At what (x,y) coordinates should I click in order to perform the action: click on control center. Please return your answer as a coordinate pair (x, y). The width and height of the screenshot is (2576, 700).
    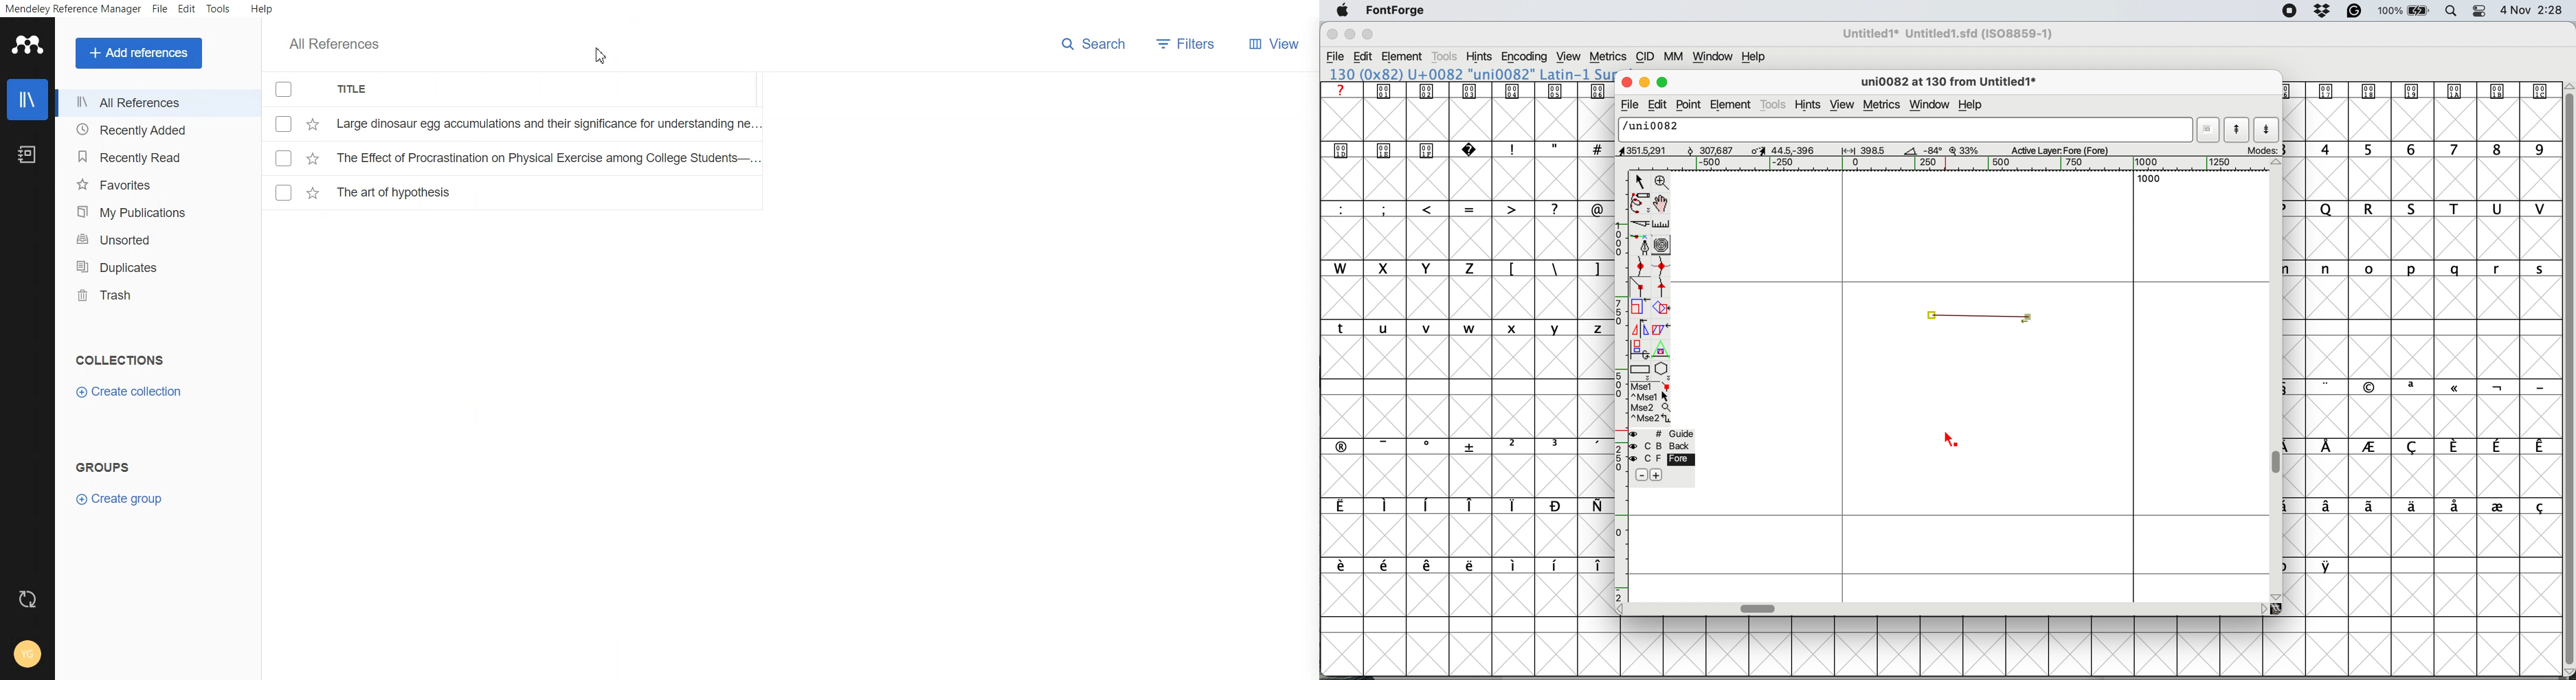
    Looking at the image, I should click on (2479, 10).